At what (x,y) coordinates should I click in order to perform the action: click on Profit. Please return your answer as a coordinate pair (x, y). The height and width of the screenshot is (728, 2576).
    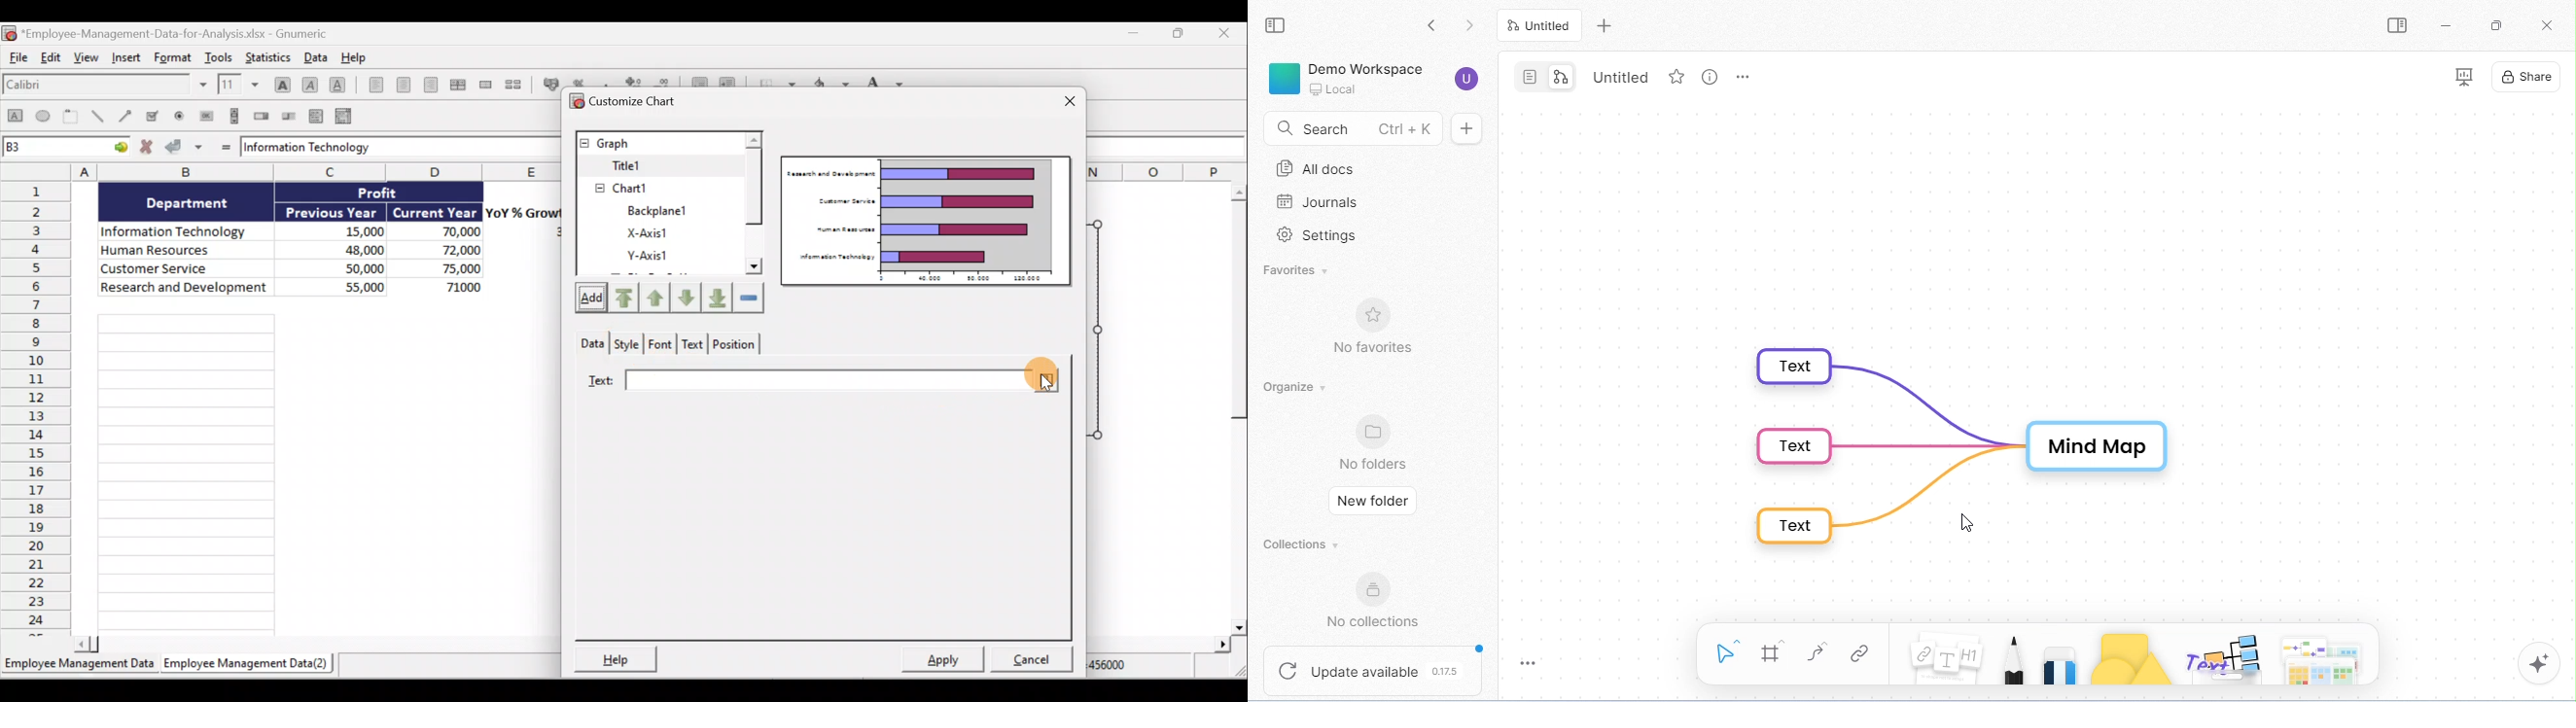
    Looking at the image, I should click on (389, 194).